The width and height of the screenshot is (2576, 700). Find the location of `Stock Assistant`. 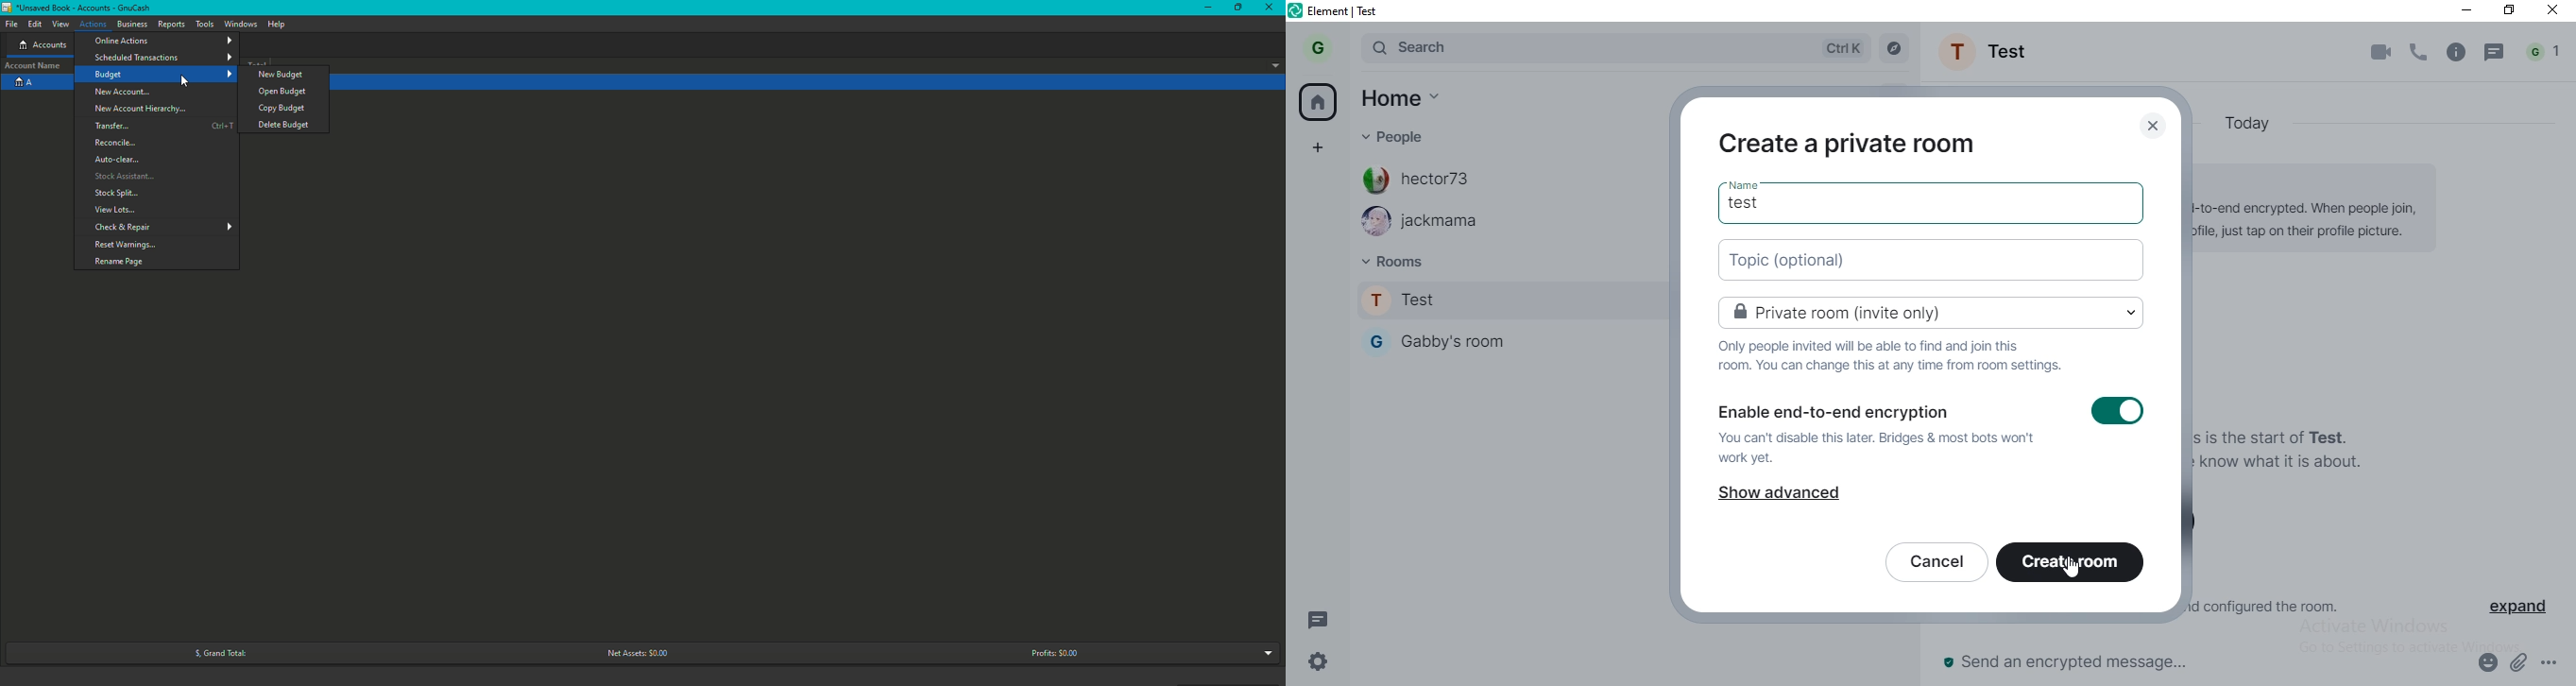

Stock Assistant is located at coordinates (129, 176).